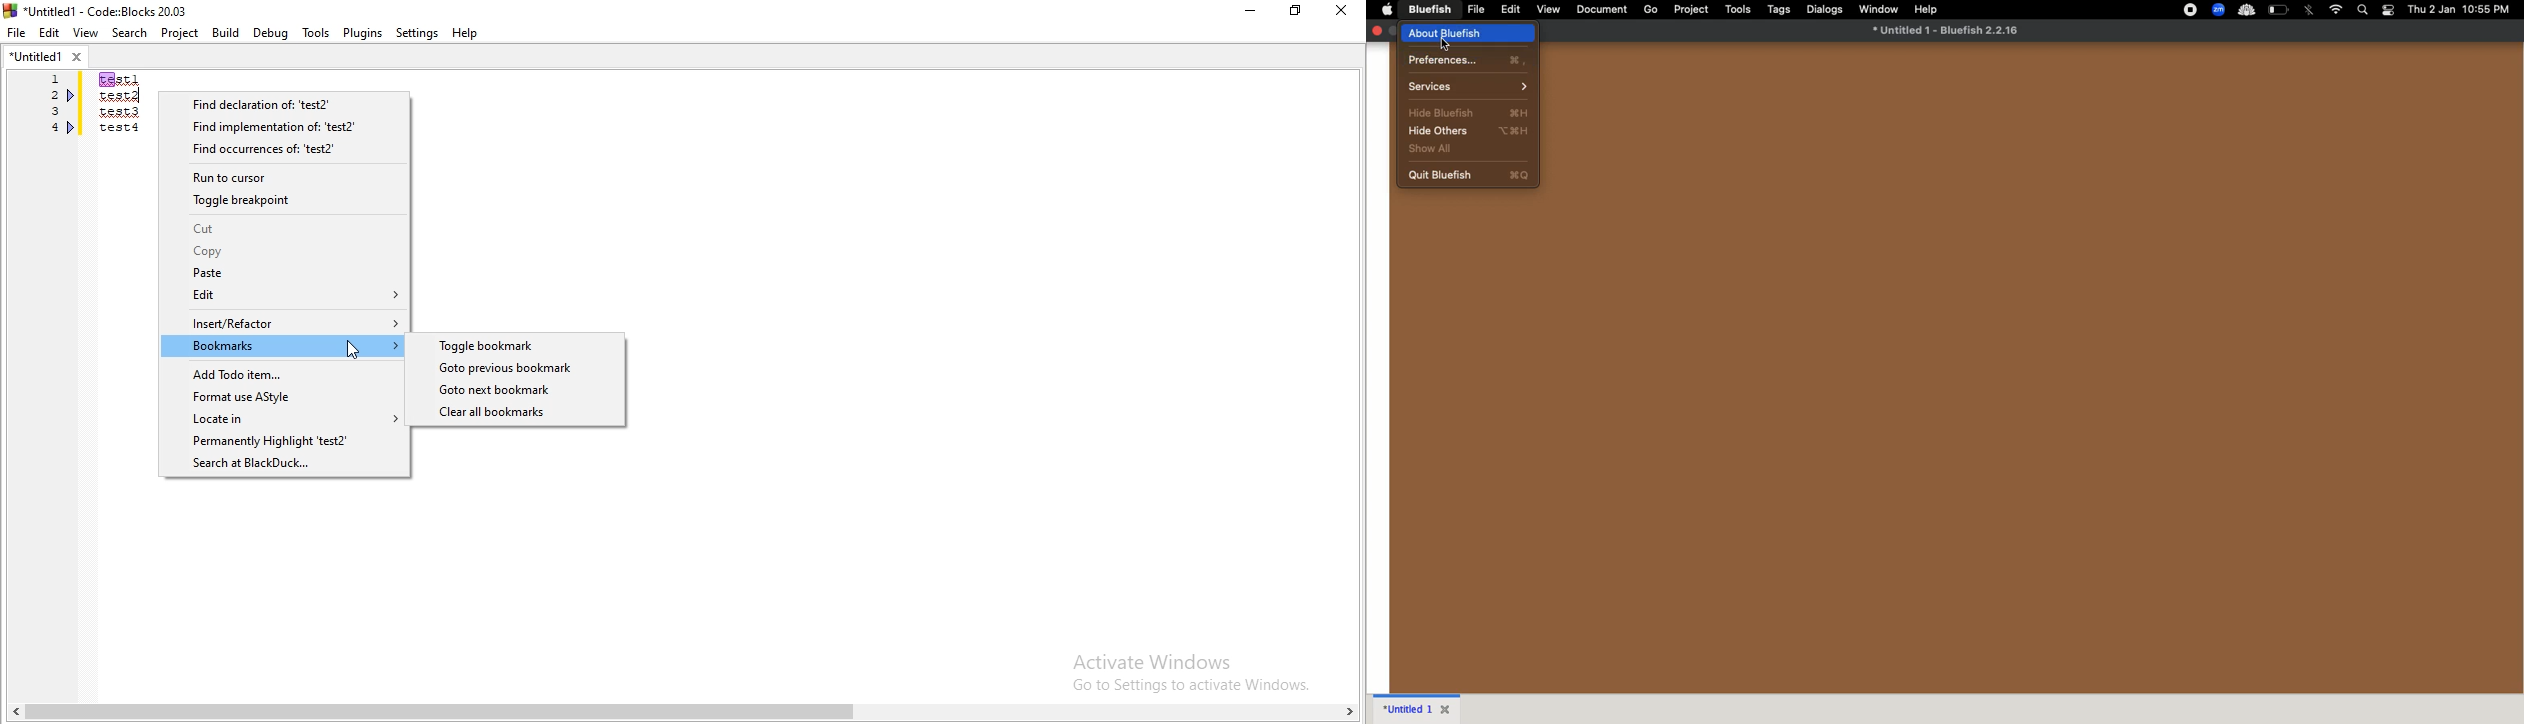  Describe the element at coordinates (1431, 9) in the screenshot. I see `bluefish` at that location.